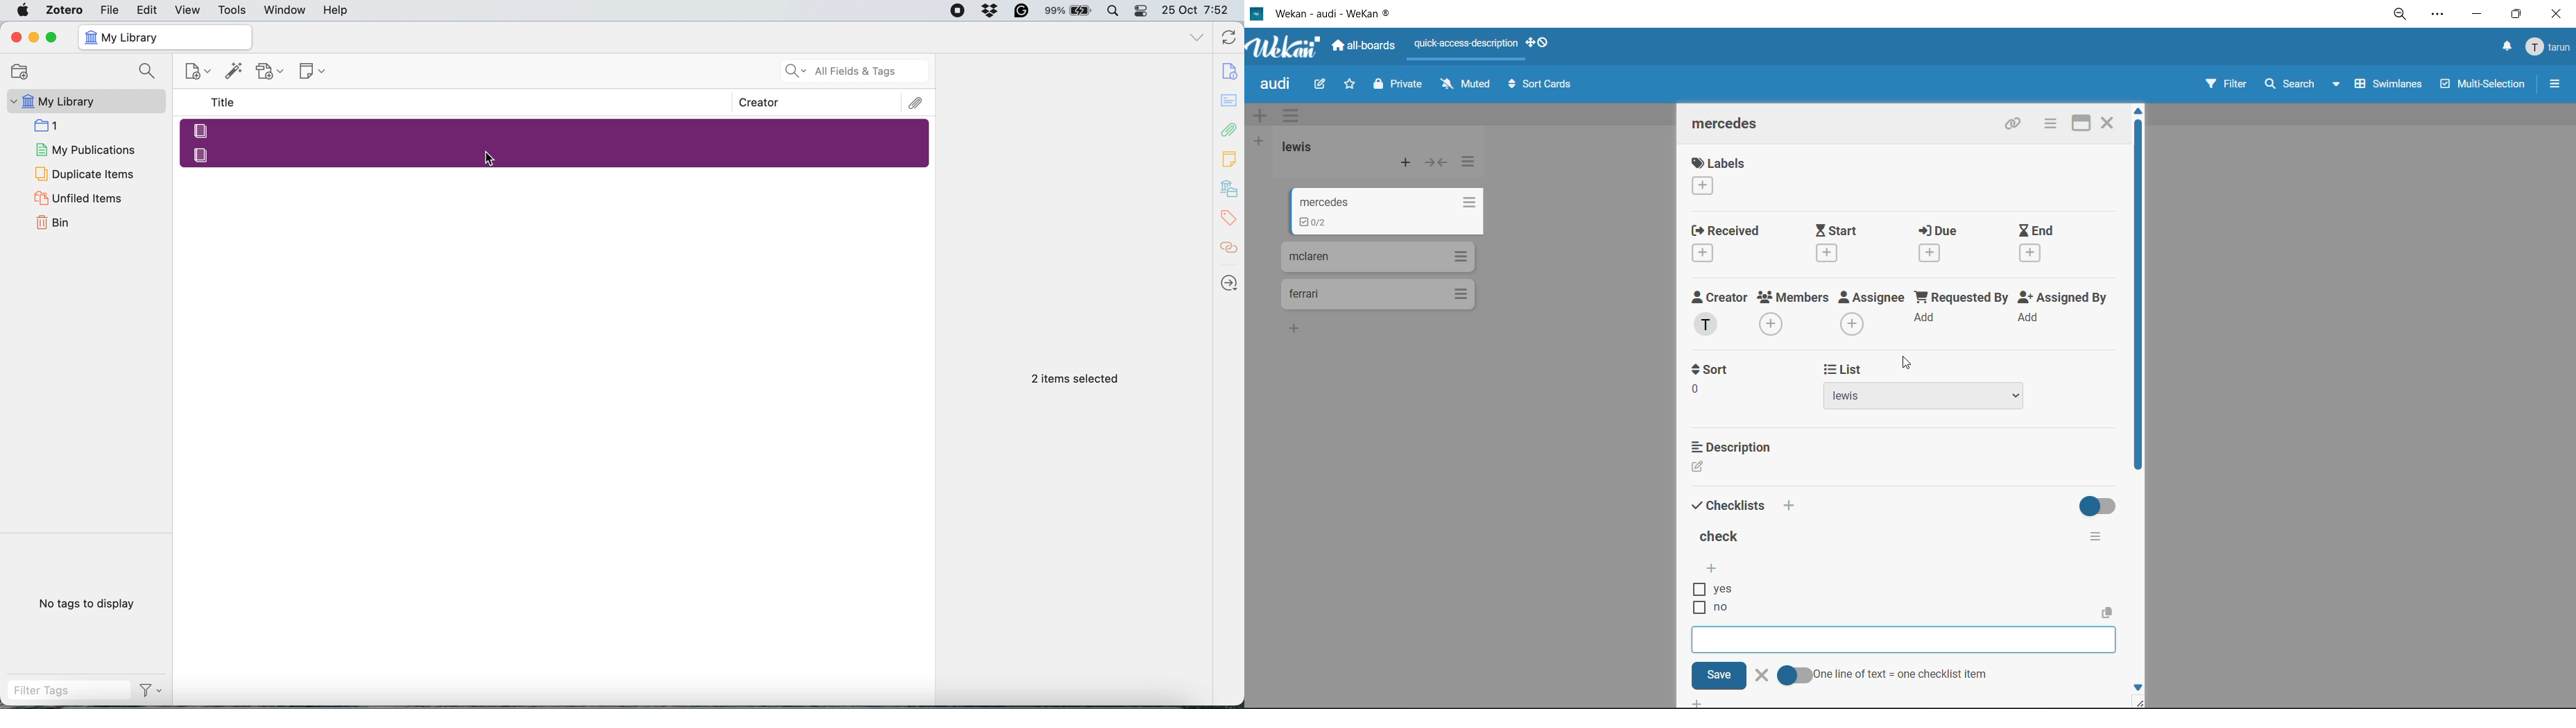 The width and height of the screenshot is (2576, 728). I want to click on quick access description, so click(1470, 44).